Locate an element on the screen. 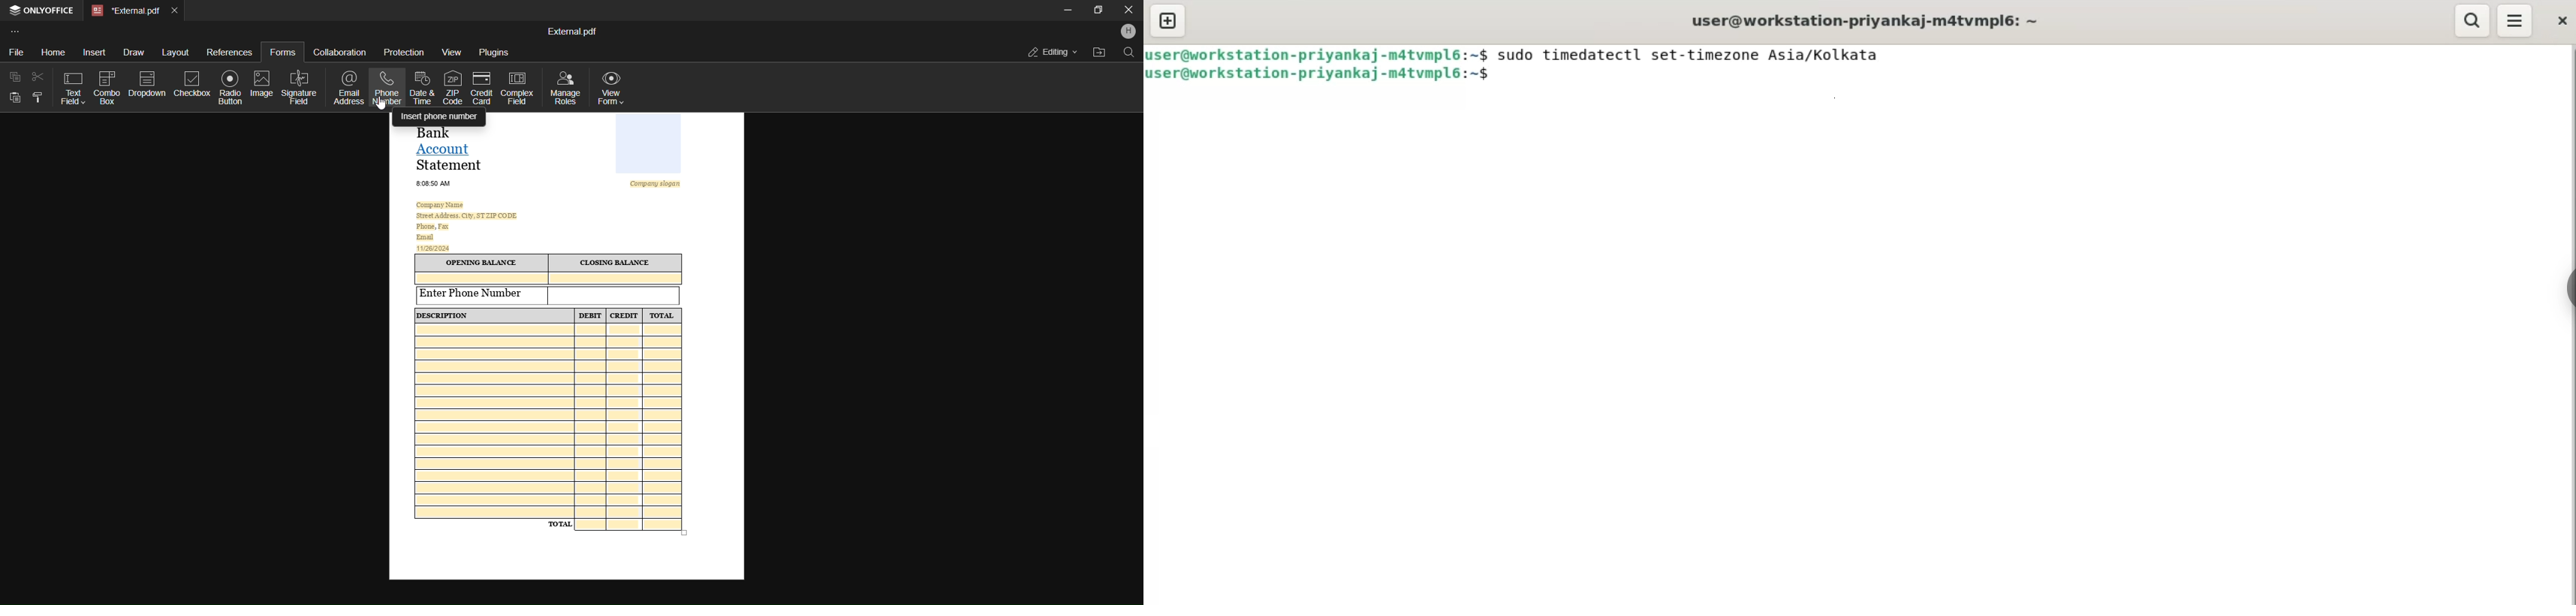 This screenshot has width=2576, height=616. maximize is located at coordinates (1095, 11).